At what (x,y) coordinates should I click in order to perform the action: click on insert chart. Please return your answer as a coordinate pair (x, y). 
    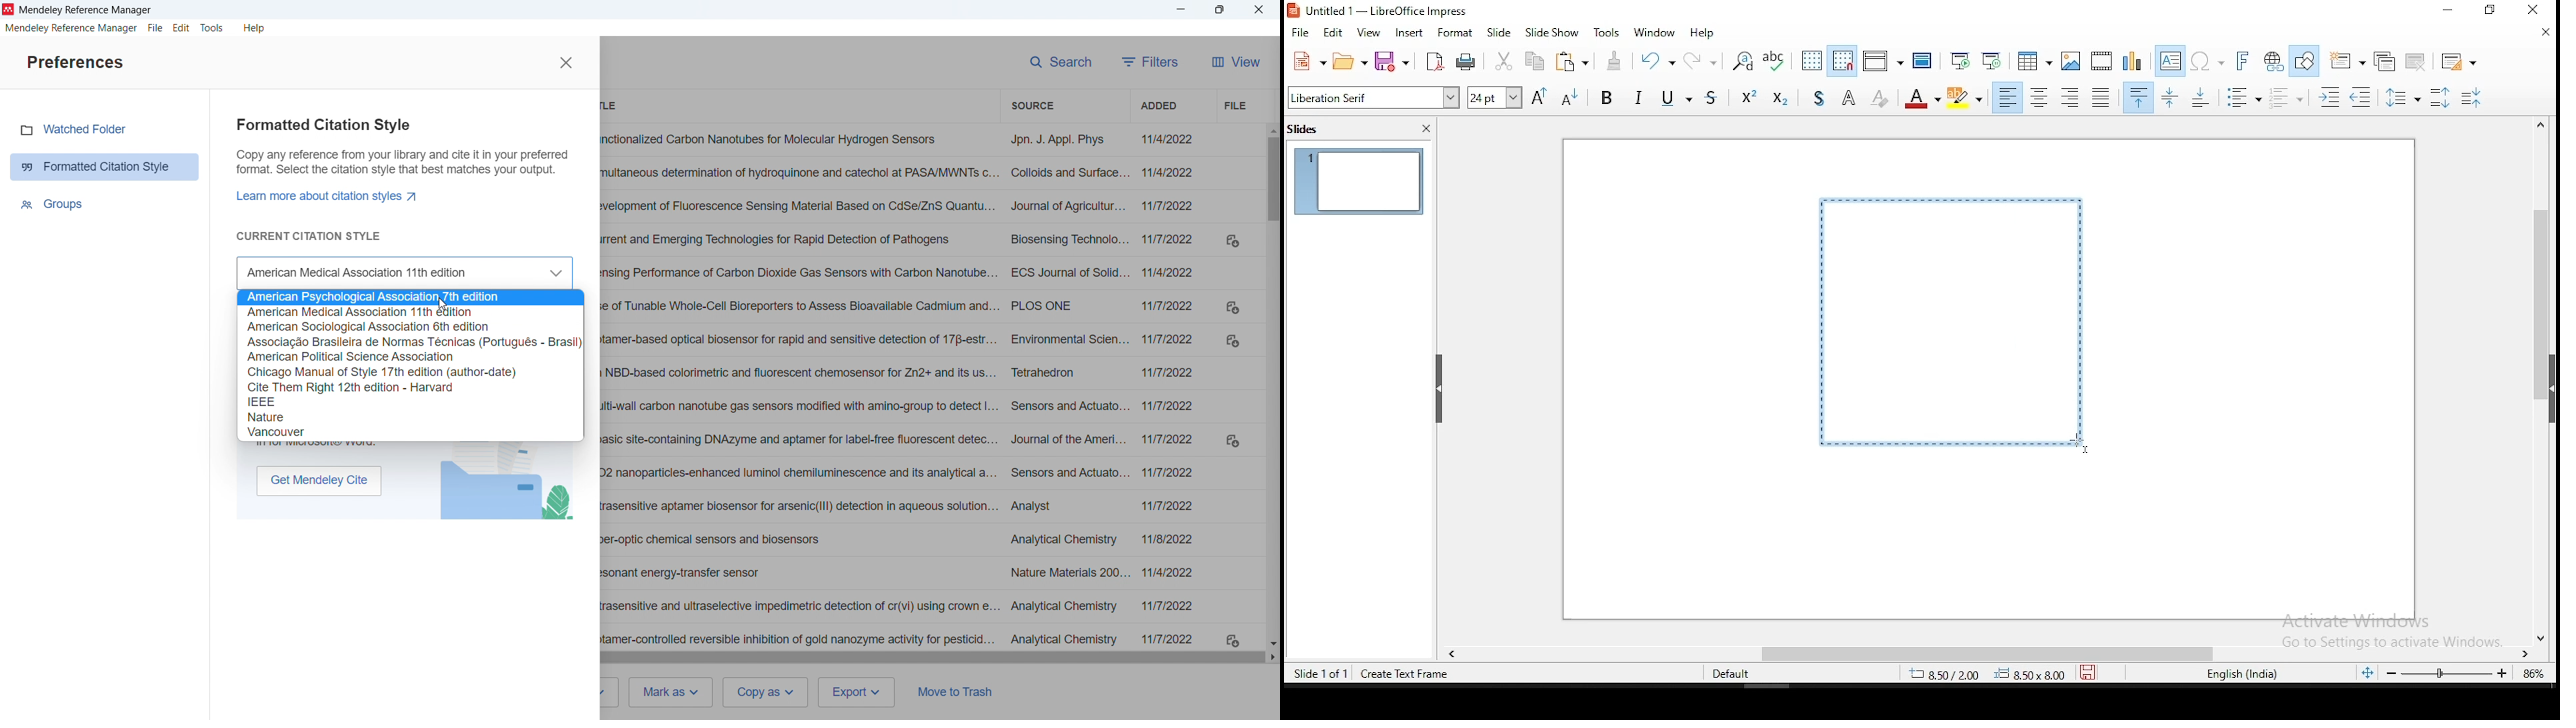
    Looking at the image, I should click on (2132, 60).